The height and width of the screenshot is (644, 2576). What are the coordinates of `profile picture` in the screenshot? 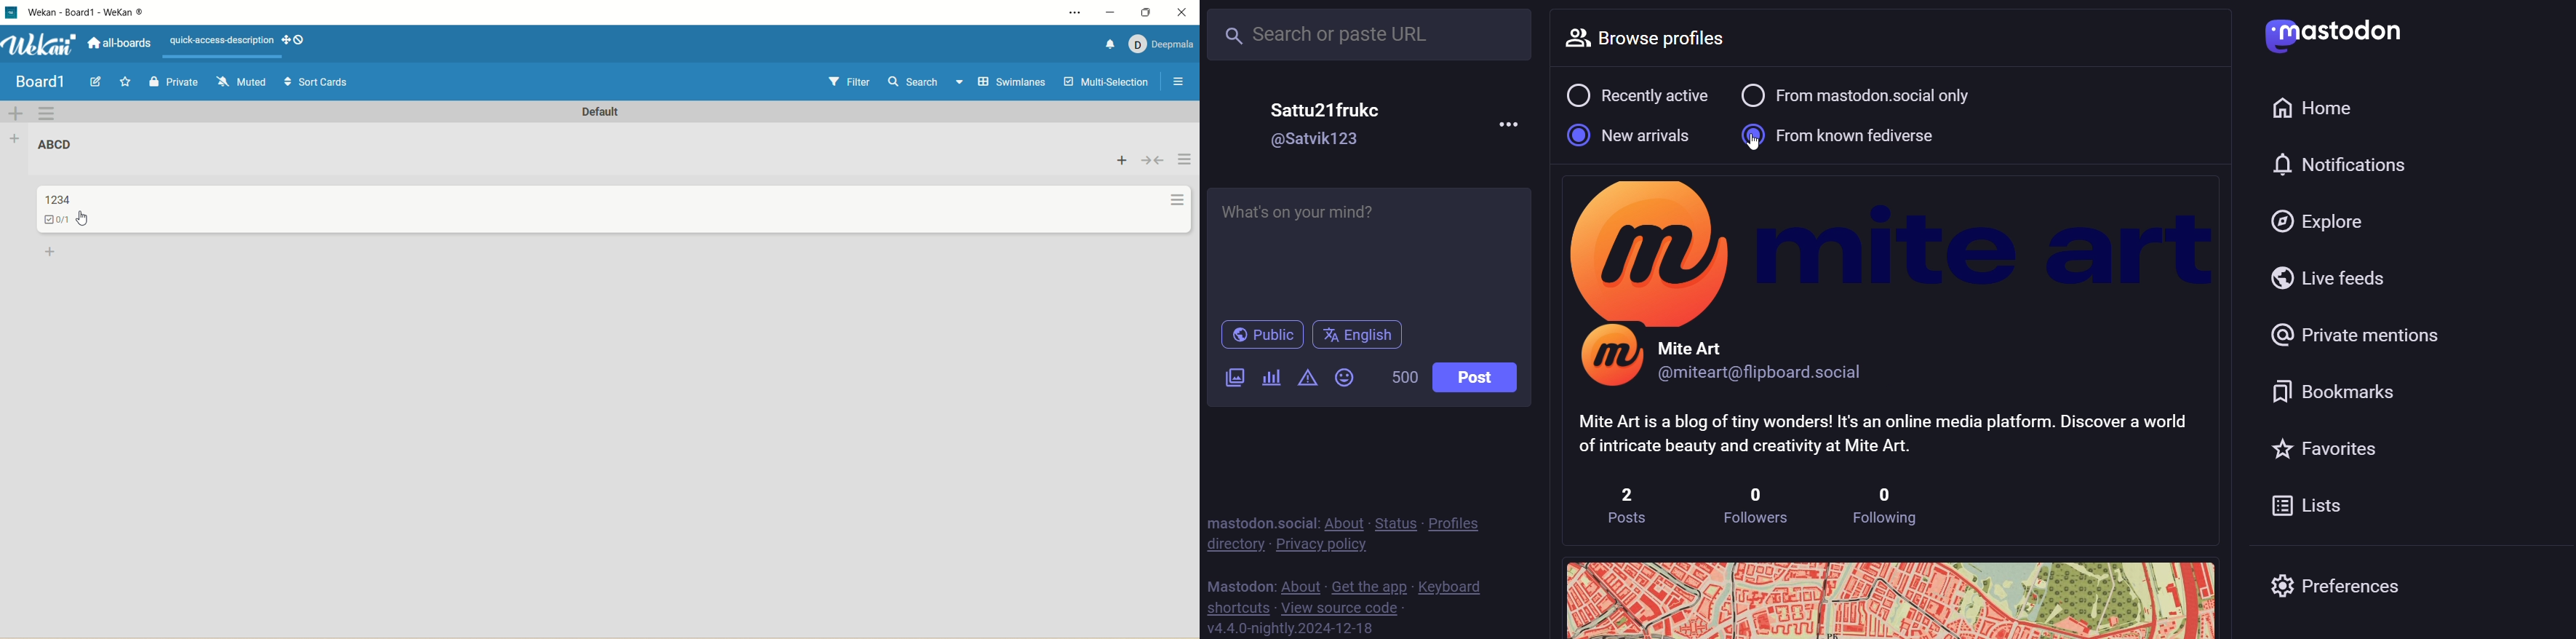 It's located at (1610, 360).